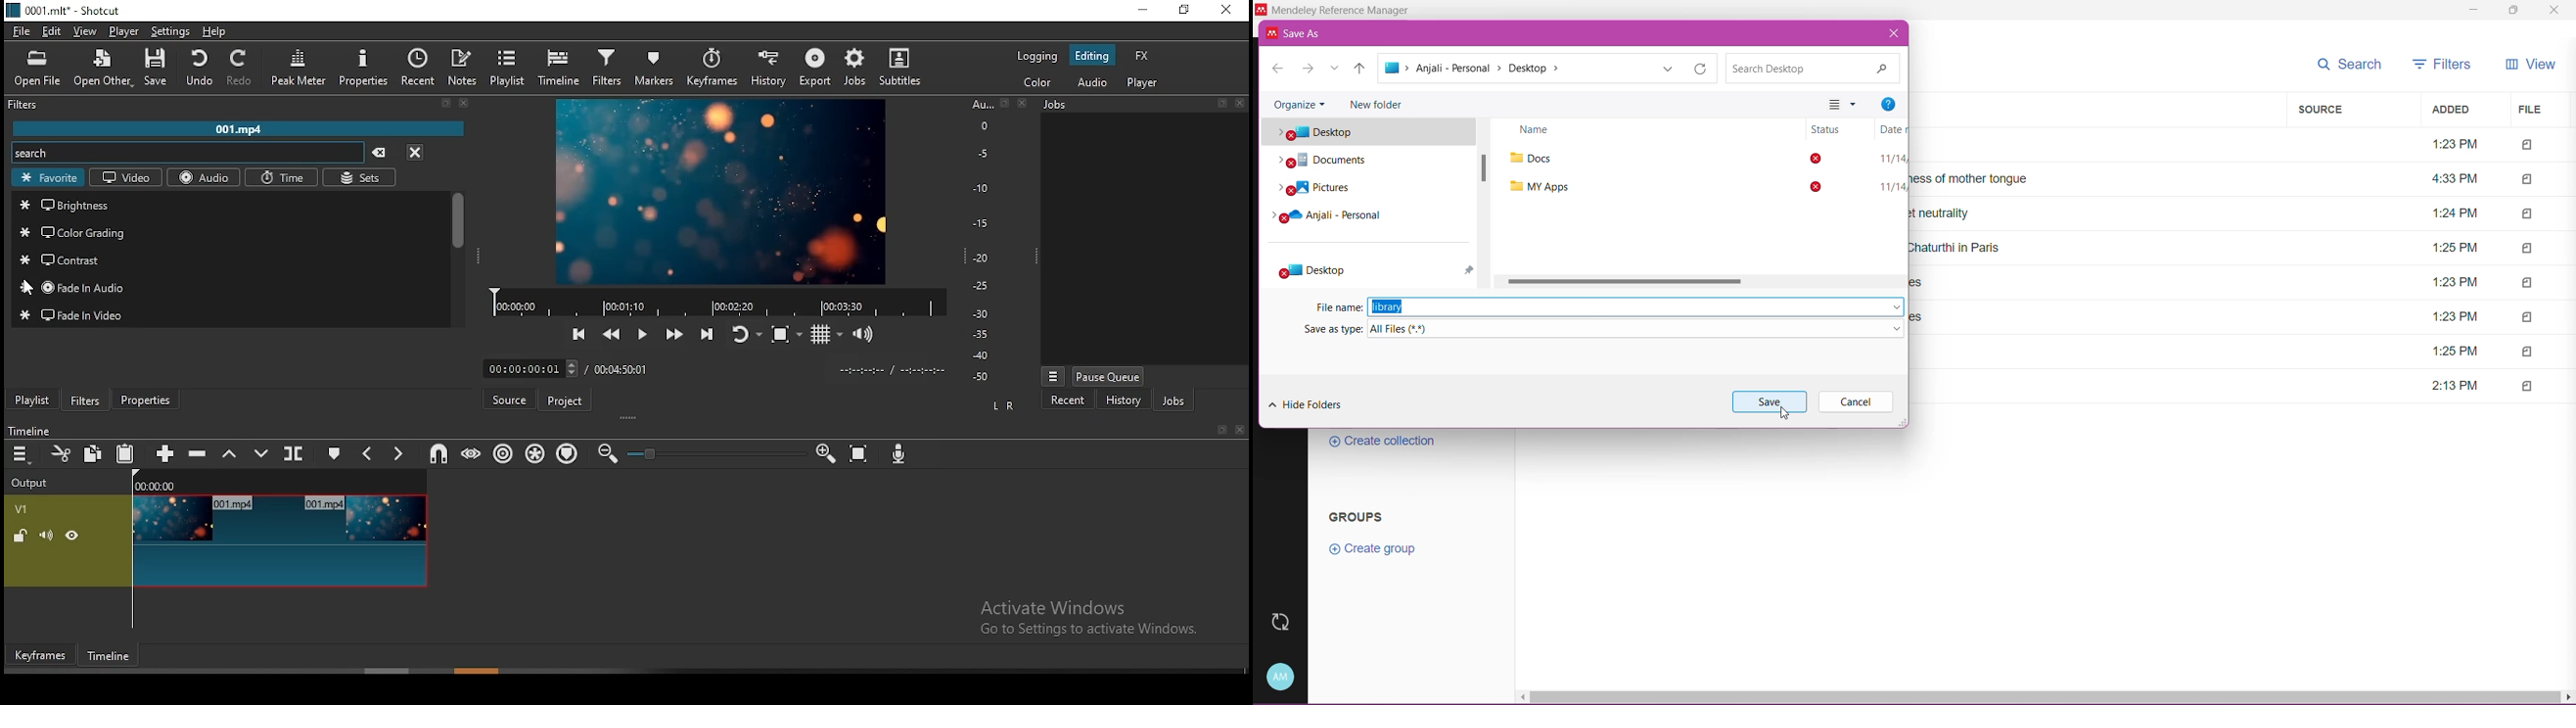 This screenshot has height=728, width=2576. Describe the element at coordinates (1893, 186) in the screenshot. I see `11/14` at that location.